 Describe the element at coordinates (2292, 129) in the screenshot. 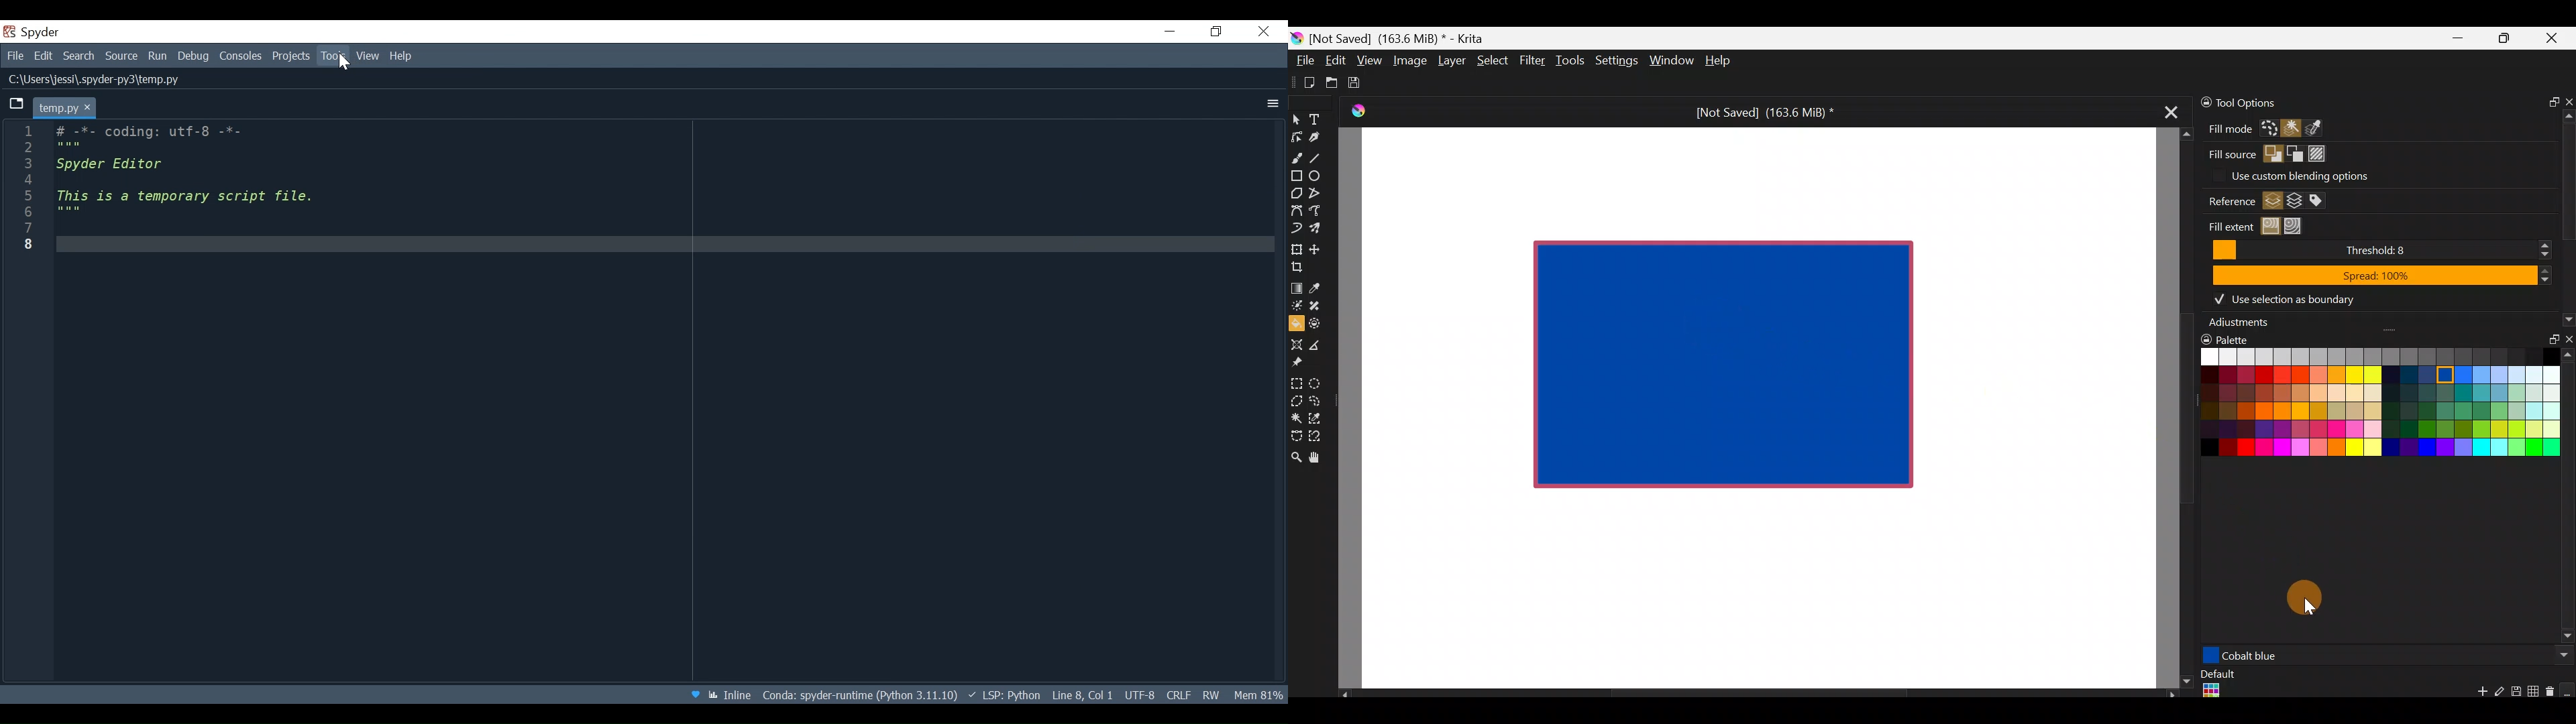

I see `Fill a contiguous region` at that location.